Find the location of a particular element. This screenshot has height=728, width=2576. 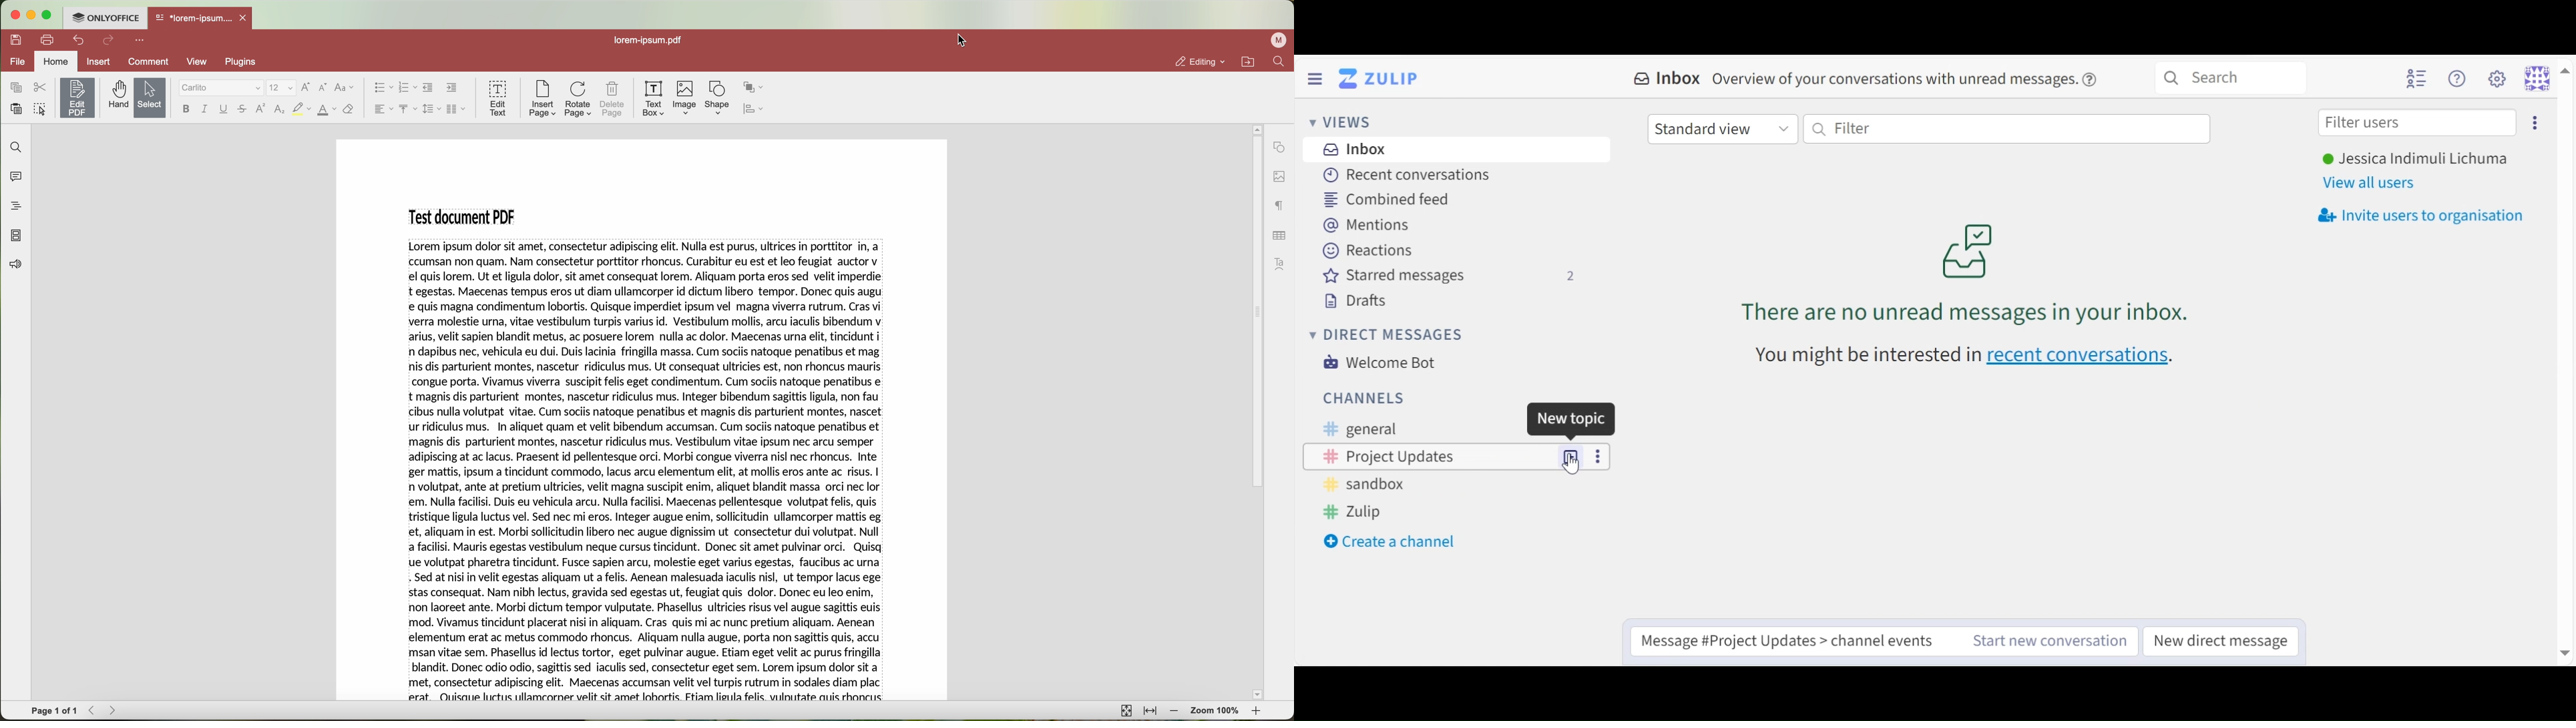

overview of conversations is located at coordinates (1895, 80).